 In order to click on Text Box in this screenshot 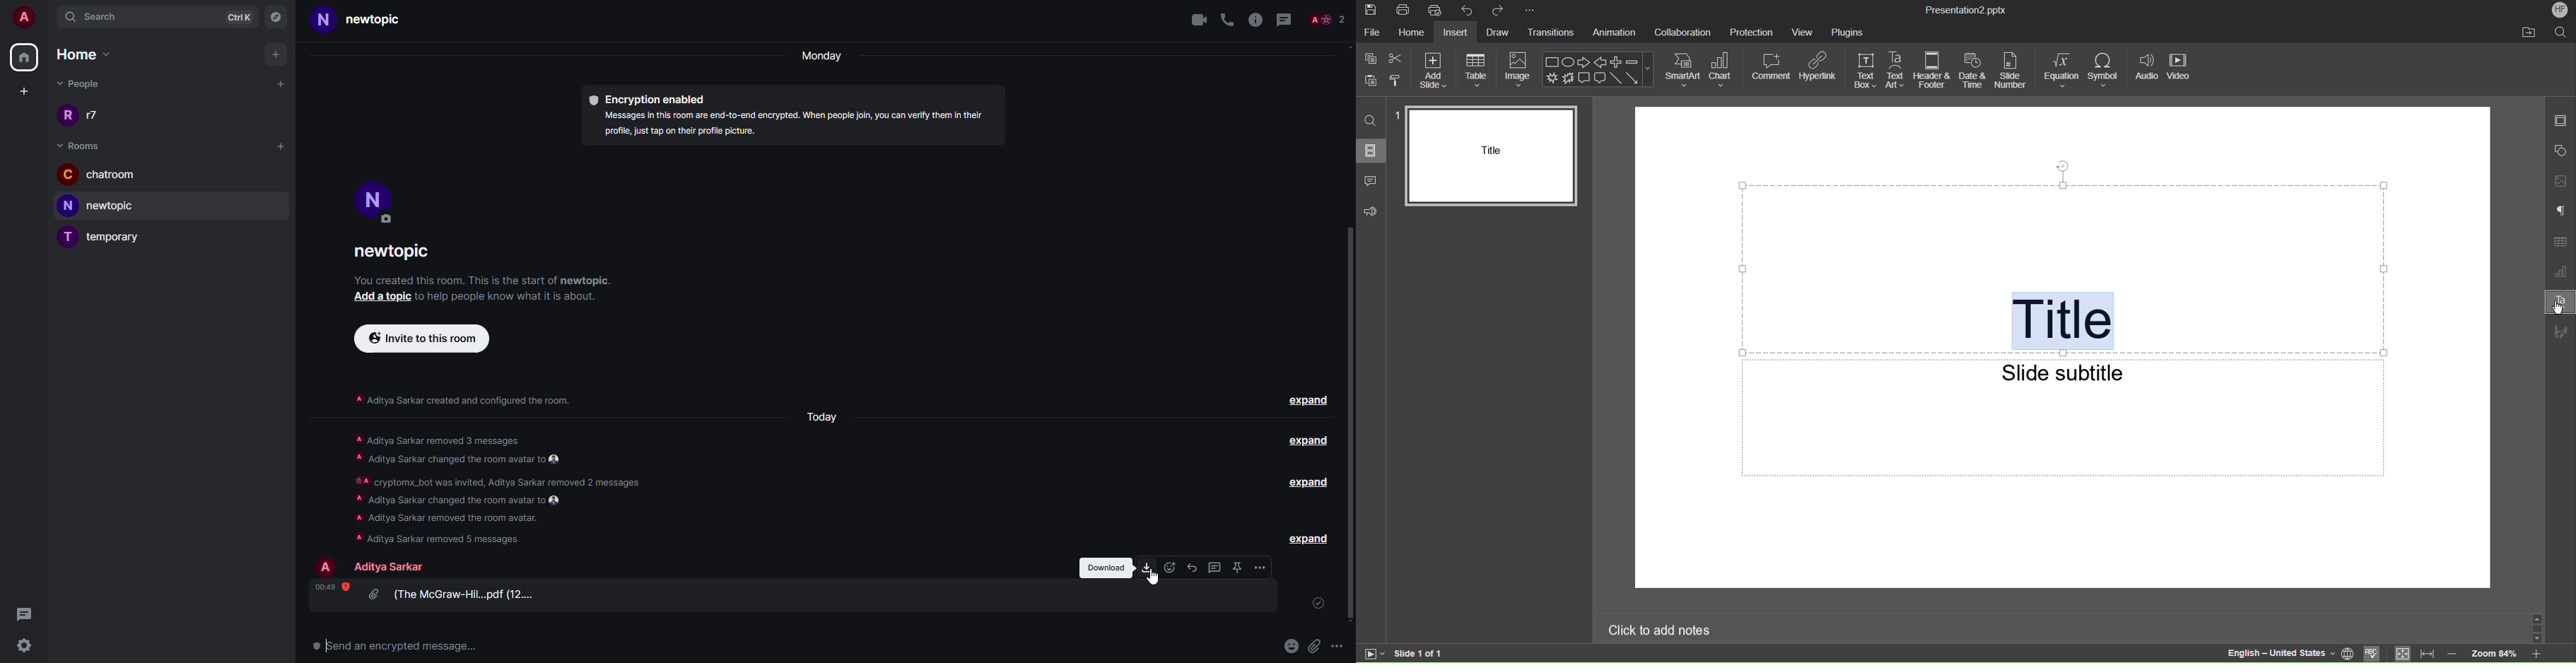, I will do `click(1865, 71)`.